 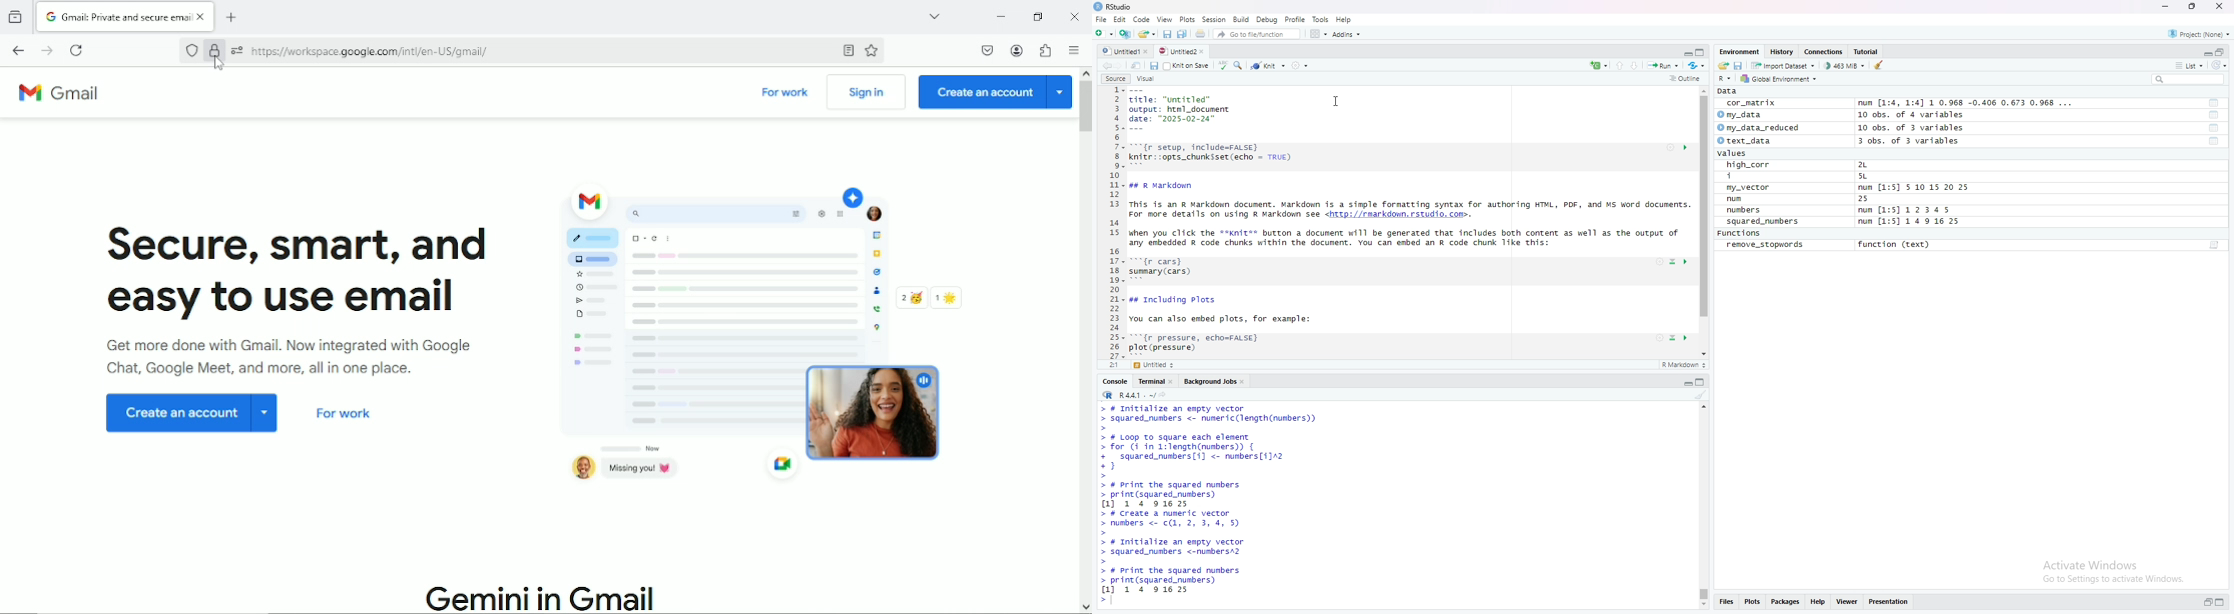 I want to click on R, so click(x=1722, y=79).